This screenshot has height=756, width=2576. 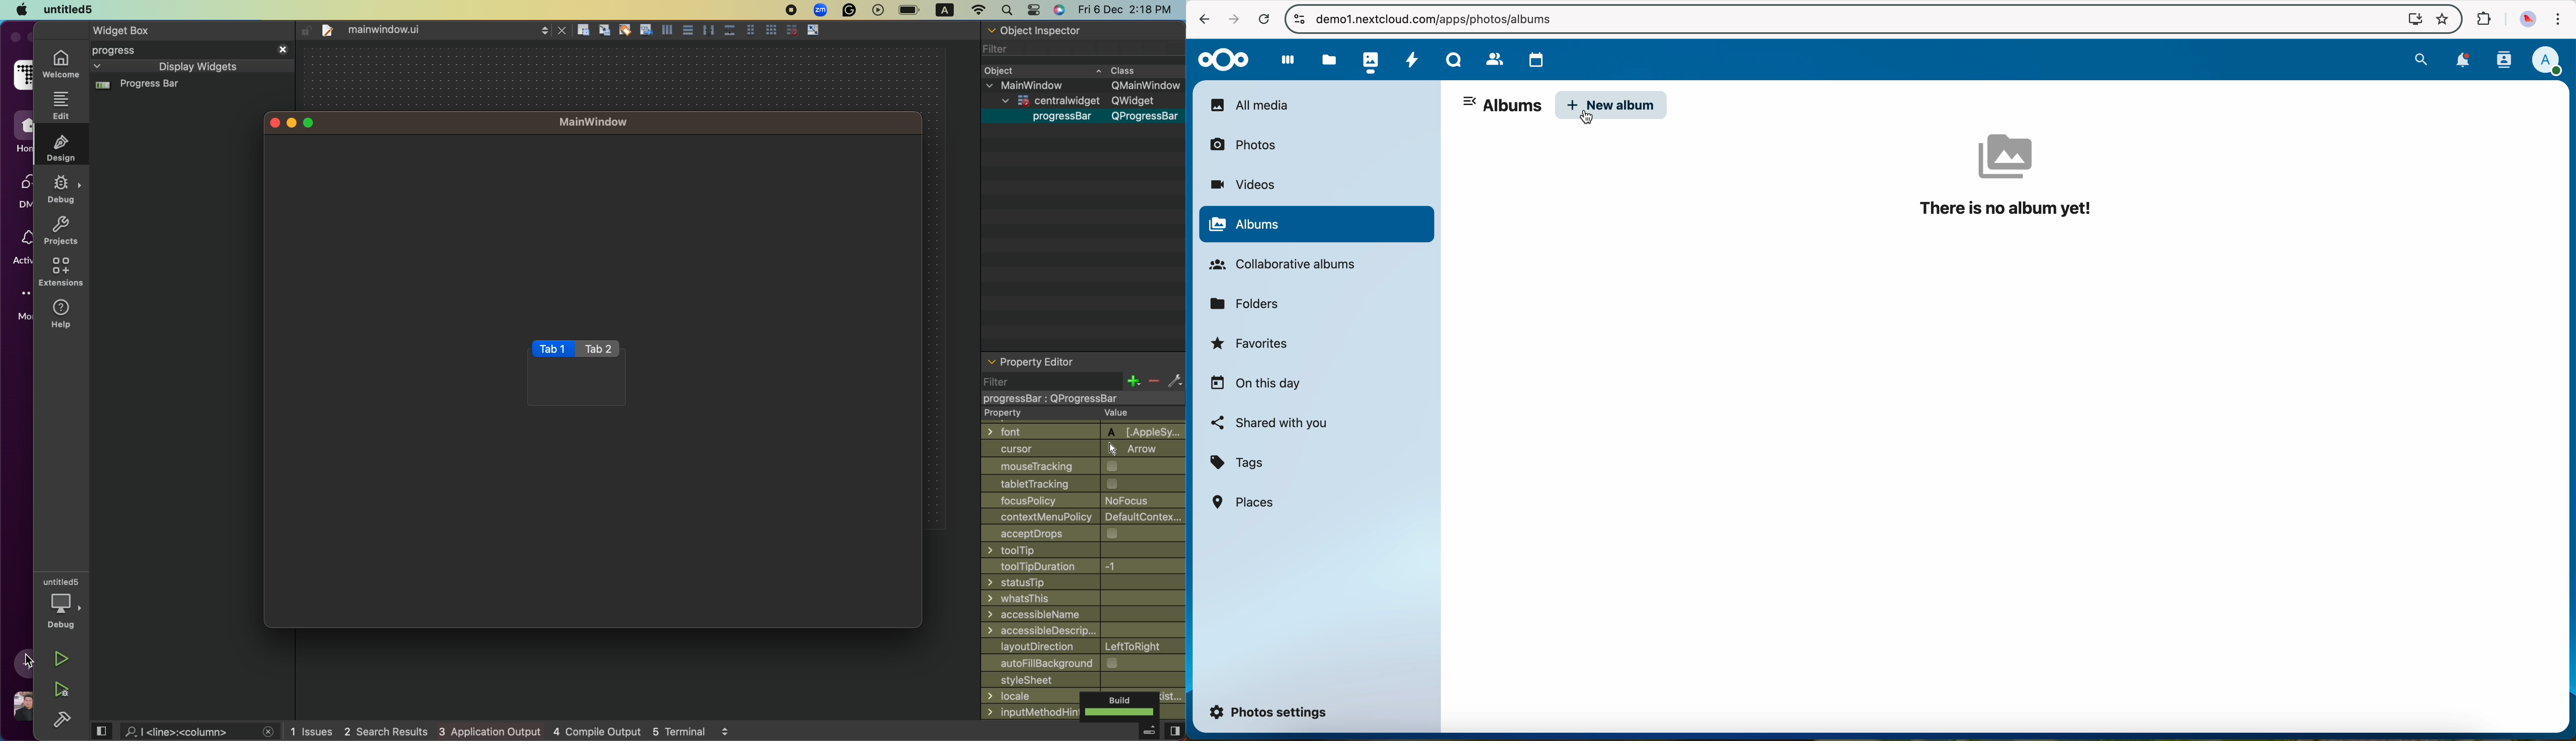 I want to click on next/back, so click(x=545, y=31).